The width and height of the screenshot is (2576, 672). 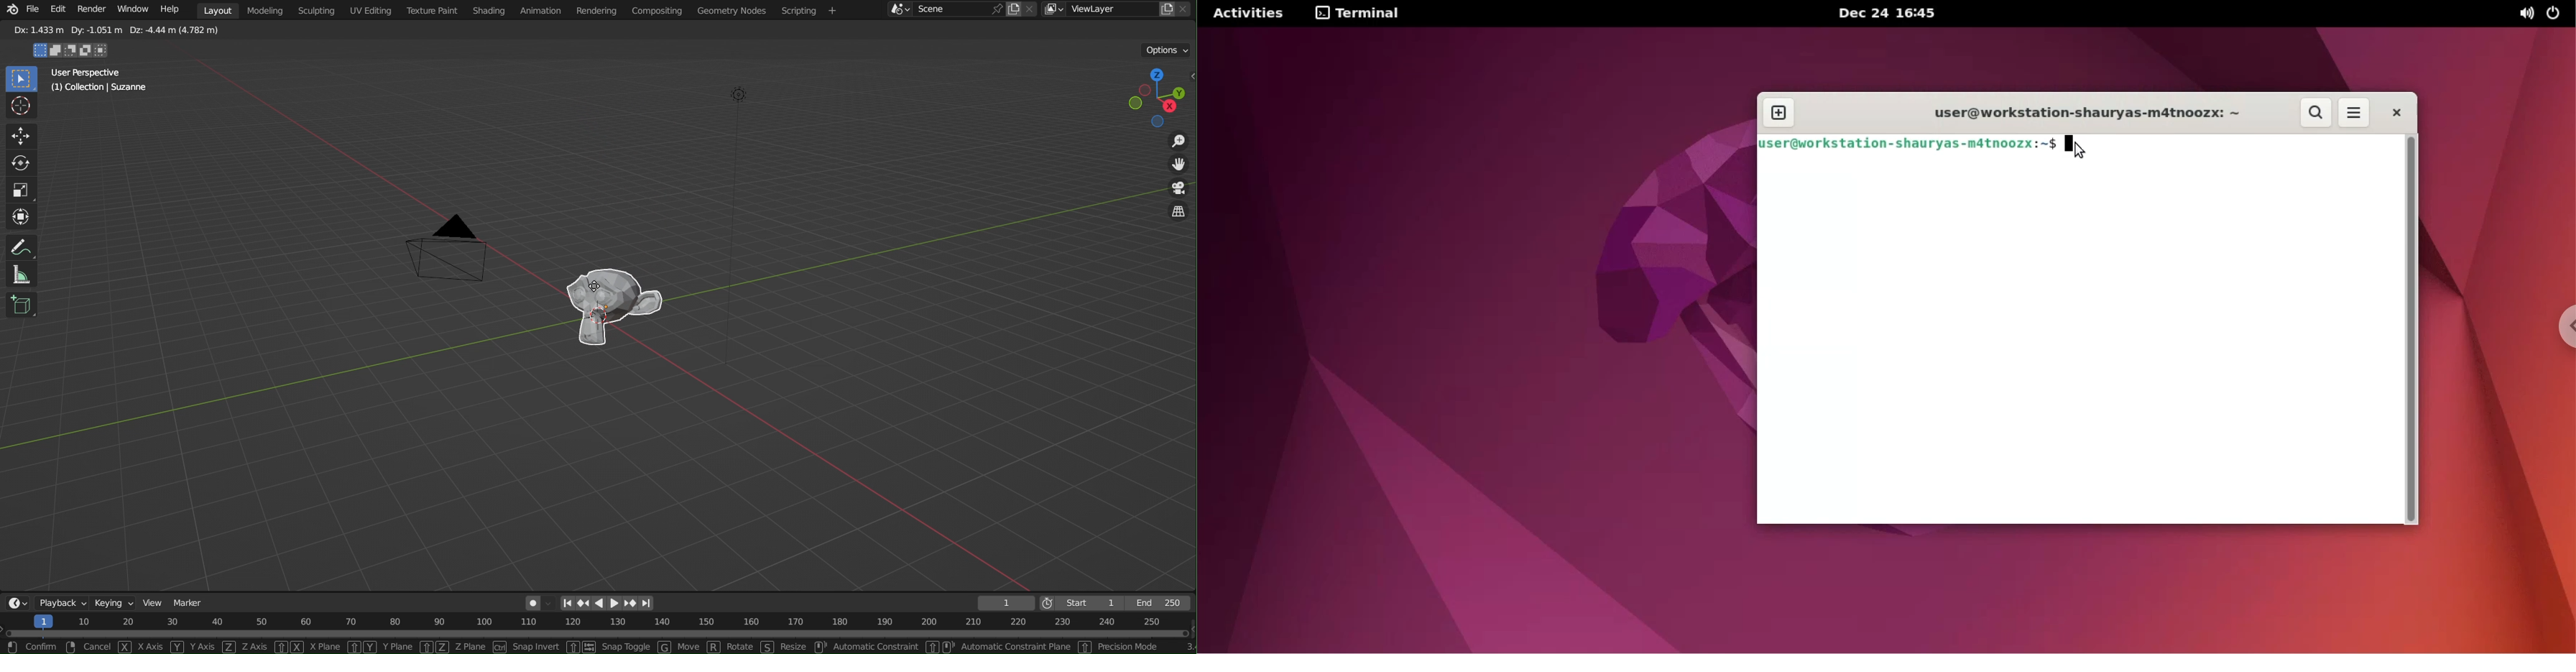 I want to click on rotate, so click(x=740, y=647).